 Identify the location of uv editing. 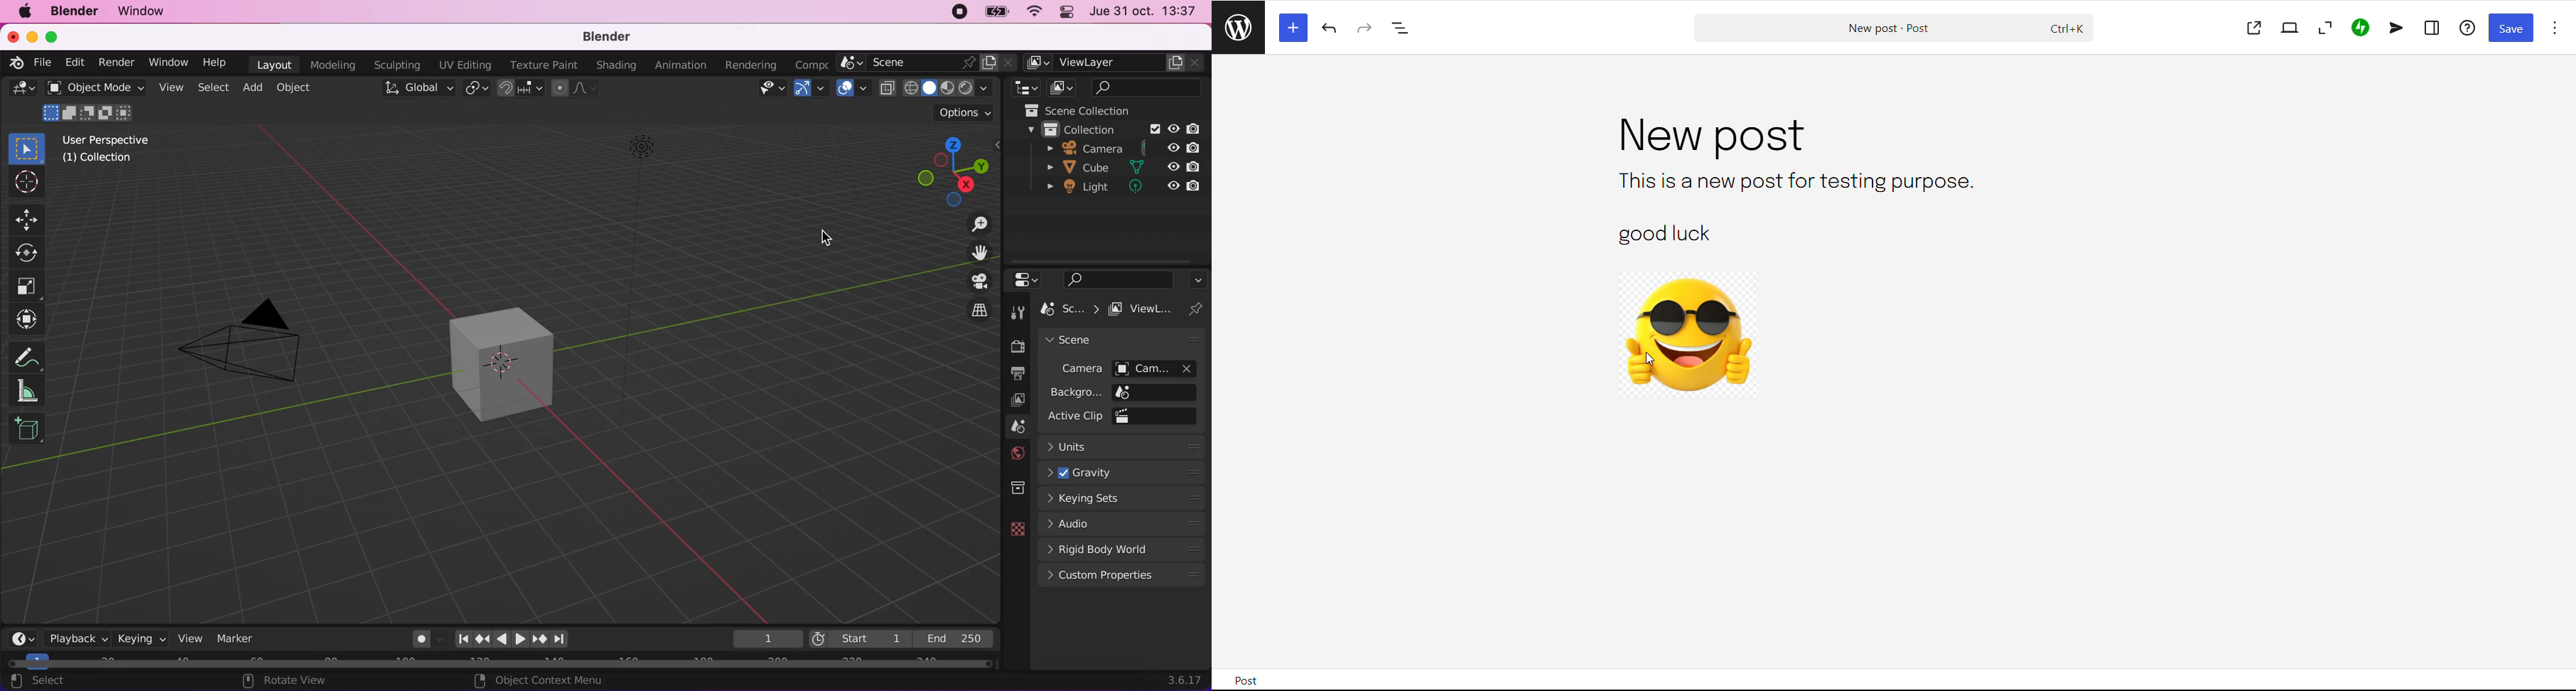
(463, 66).